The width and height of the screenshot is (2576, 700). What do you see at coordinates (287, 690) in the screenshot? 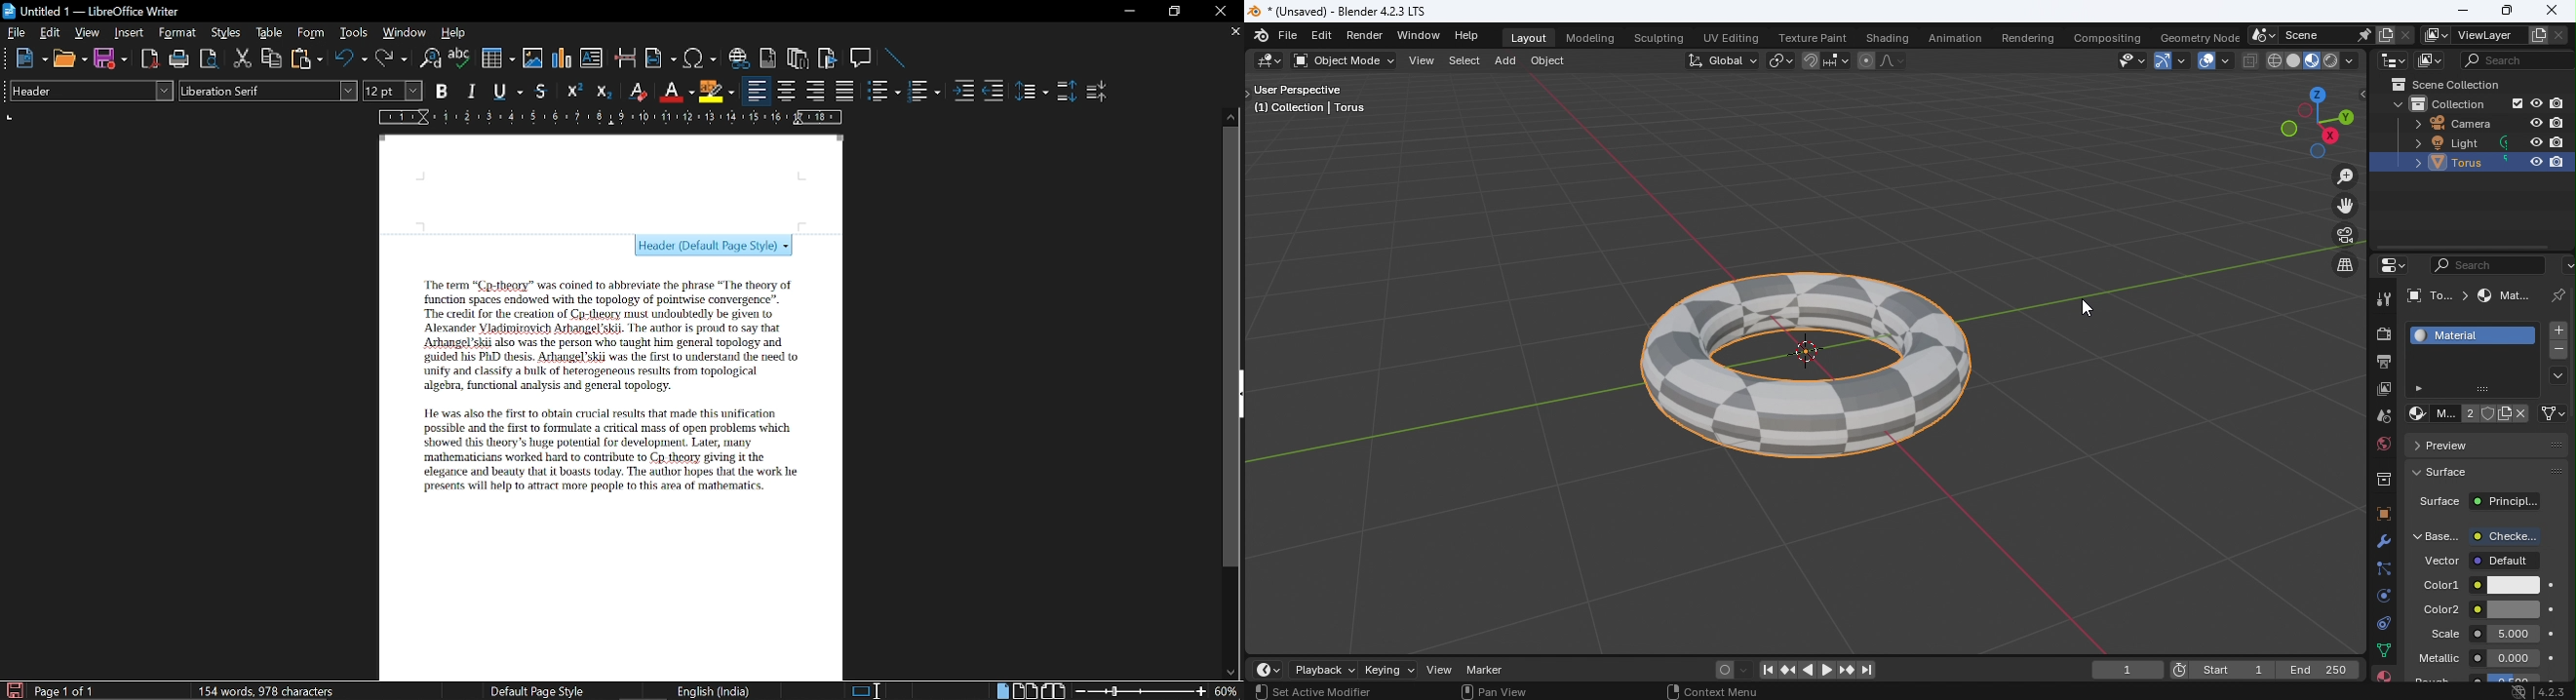
I see `Word count` at bounding box center [287, 690].